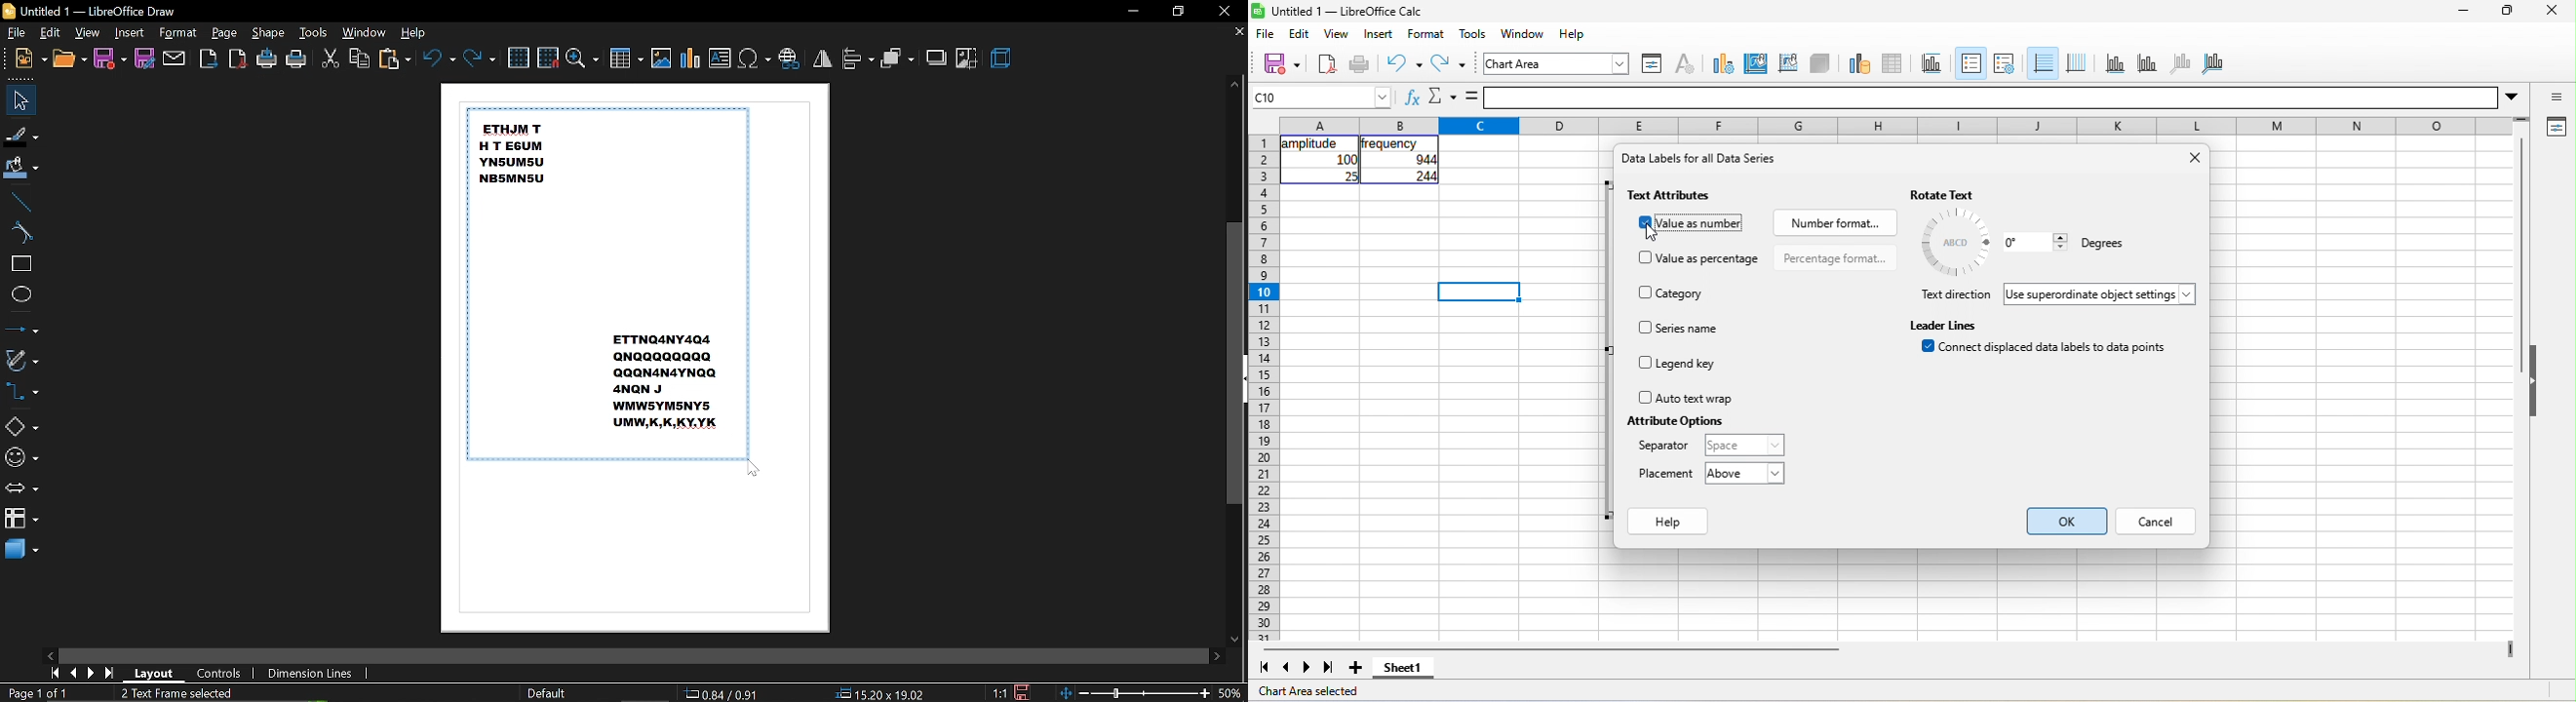 This screenshot has height=728, width=2576. Describe the element at coordinates (2192, 159) in the screenshot. I see `close` at that location.